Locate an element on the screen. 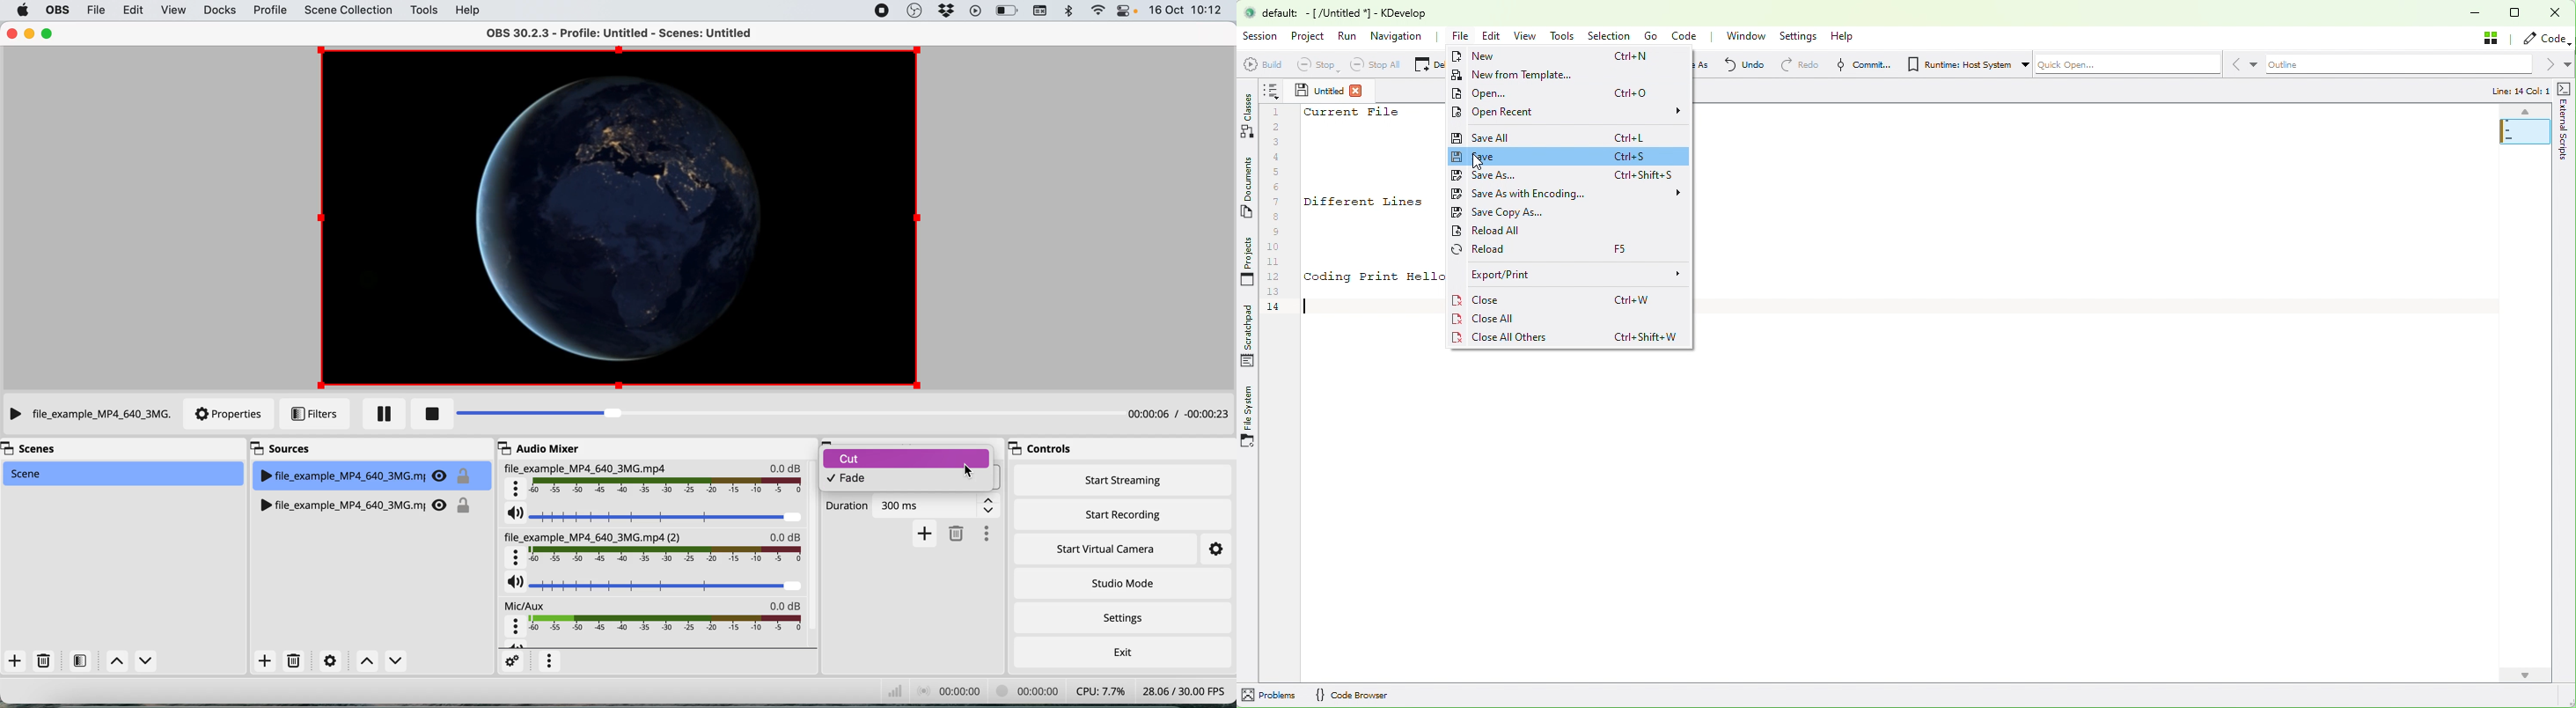 The image size is (2576, 728). OBS 30.2.3 - Profile: Untitled - Scenes: Untitled is located at coordinates (607, 32).